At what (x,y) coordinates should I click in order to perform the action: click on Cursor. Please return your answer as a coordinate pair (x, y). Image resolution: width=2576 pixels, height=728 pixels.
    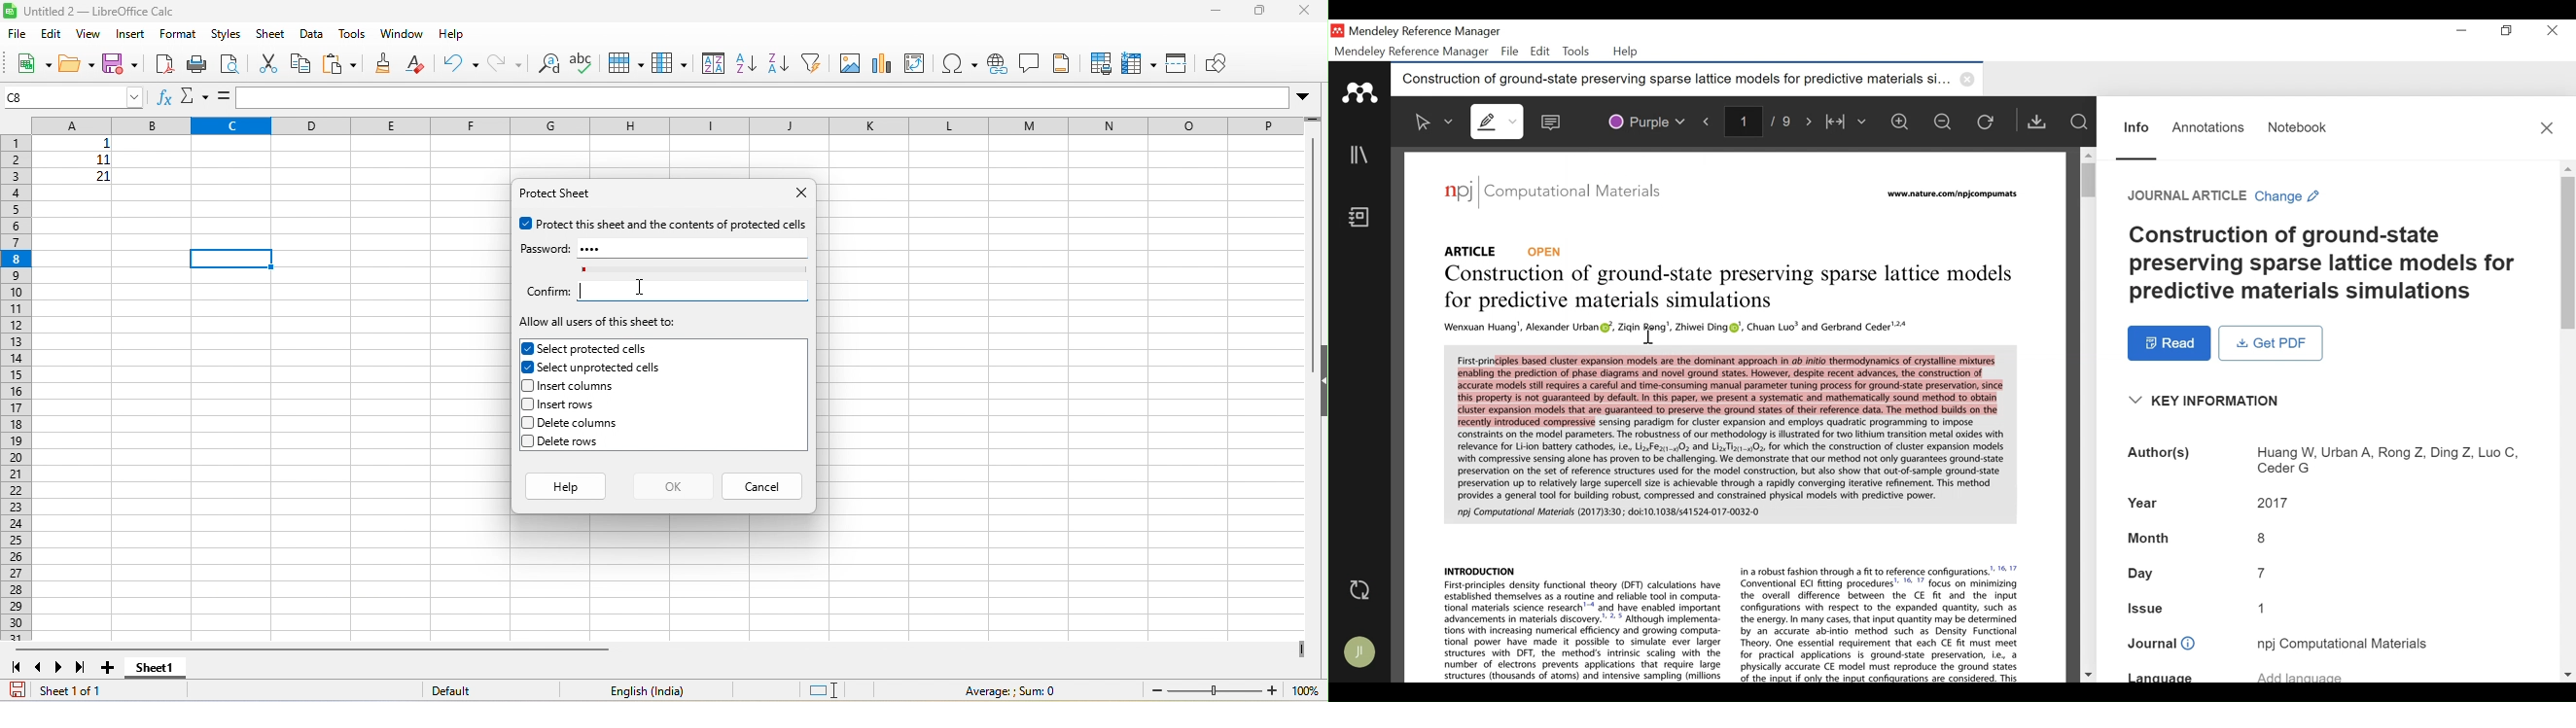
    Looking at the image, I should click on (1648, 333).